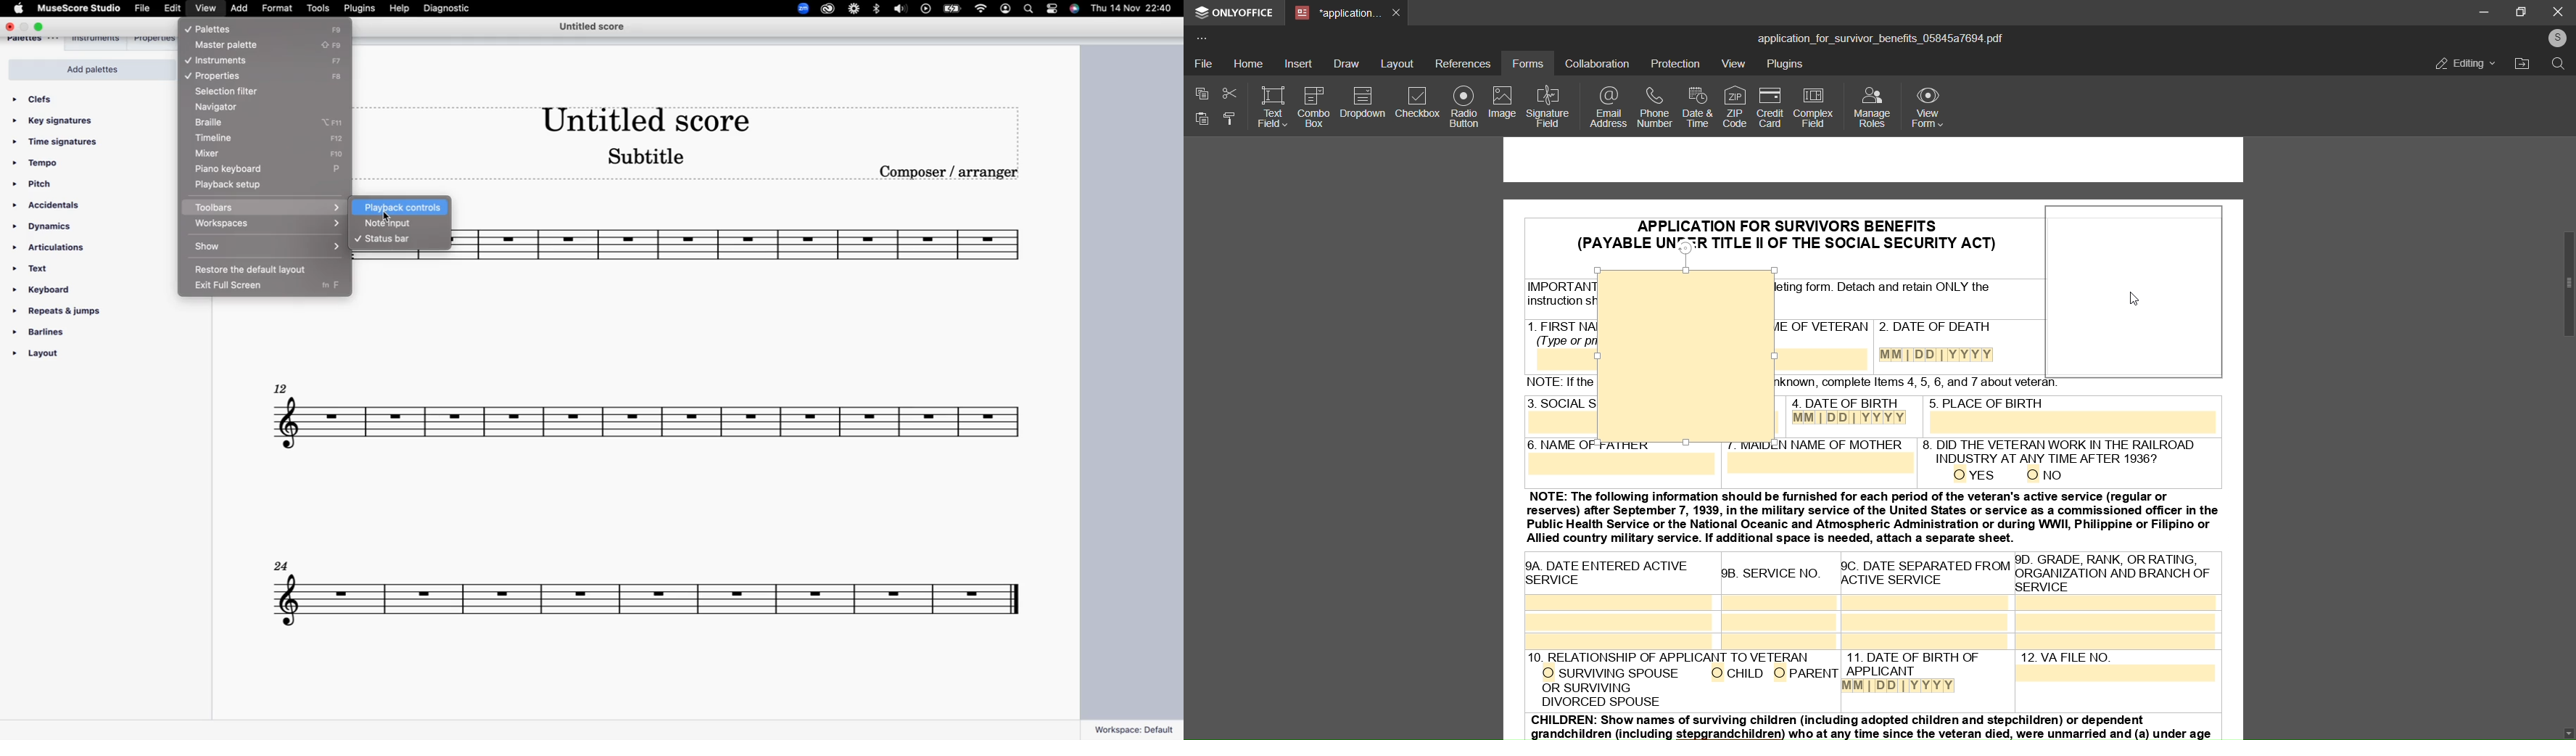 The height and width of the screenshot is (756, 2576). What do you see at coordinates (1271, 108) in the screenshot?
I see `text field` at bounding box center [1271, 108].